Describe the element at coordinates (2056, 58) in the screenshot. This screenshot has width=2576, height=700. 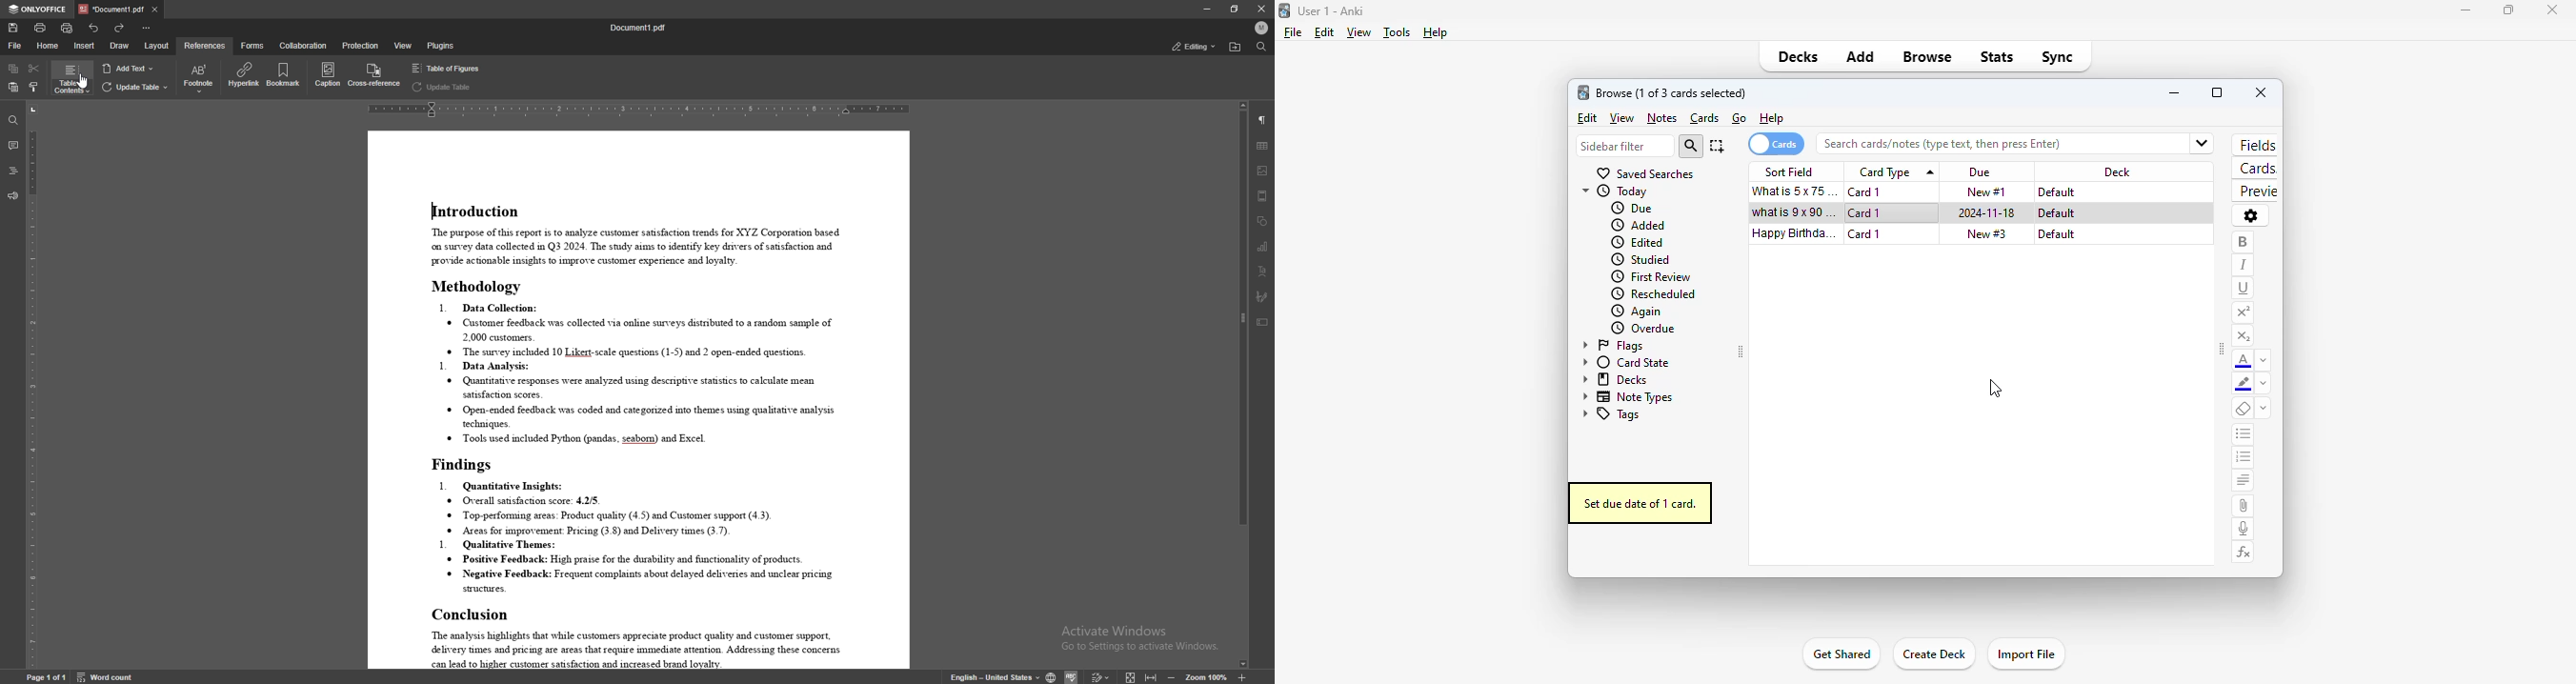
I see `sync` at that location.